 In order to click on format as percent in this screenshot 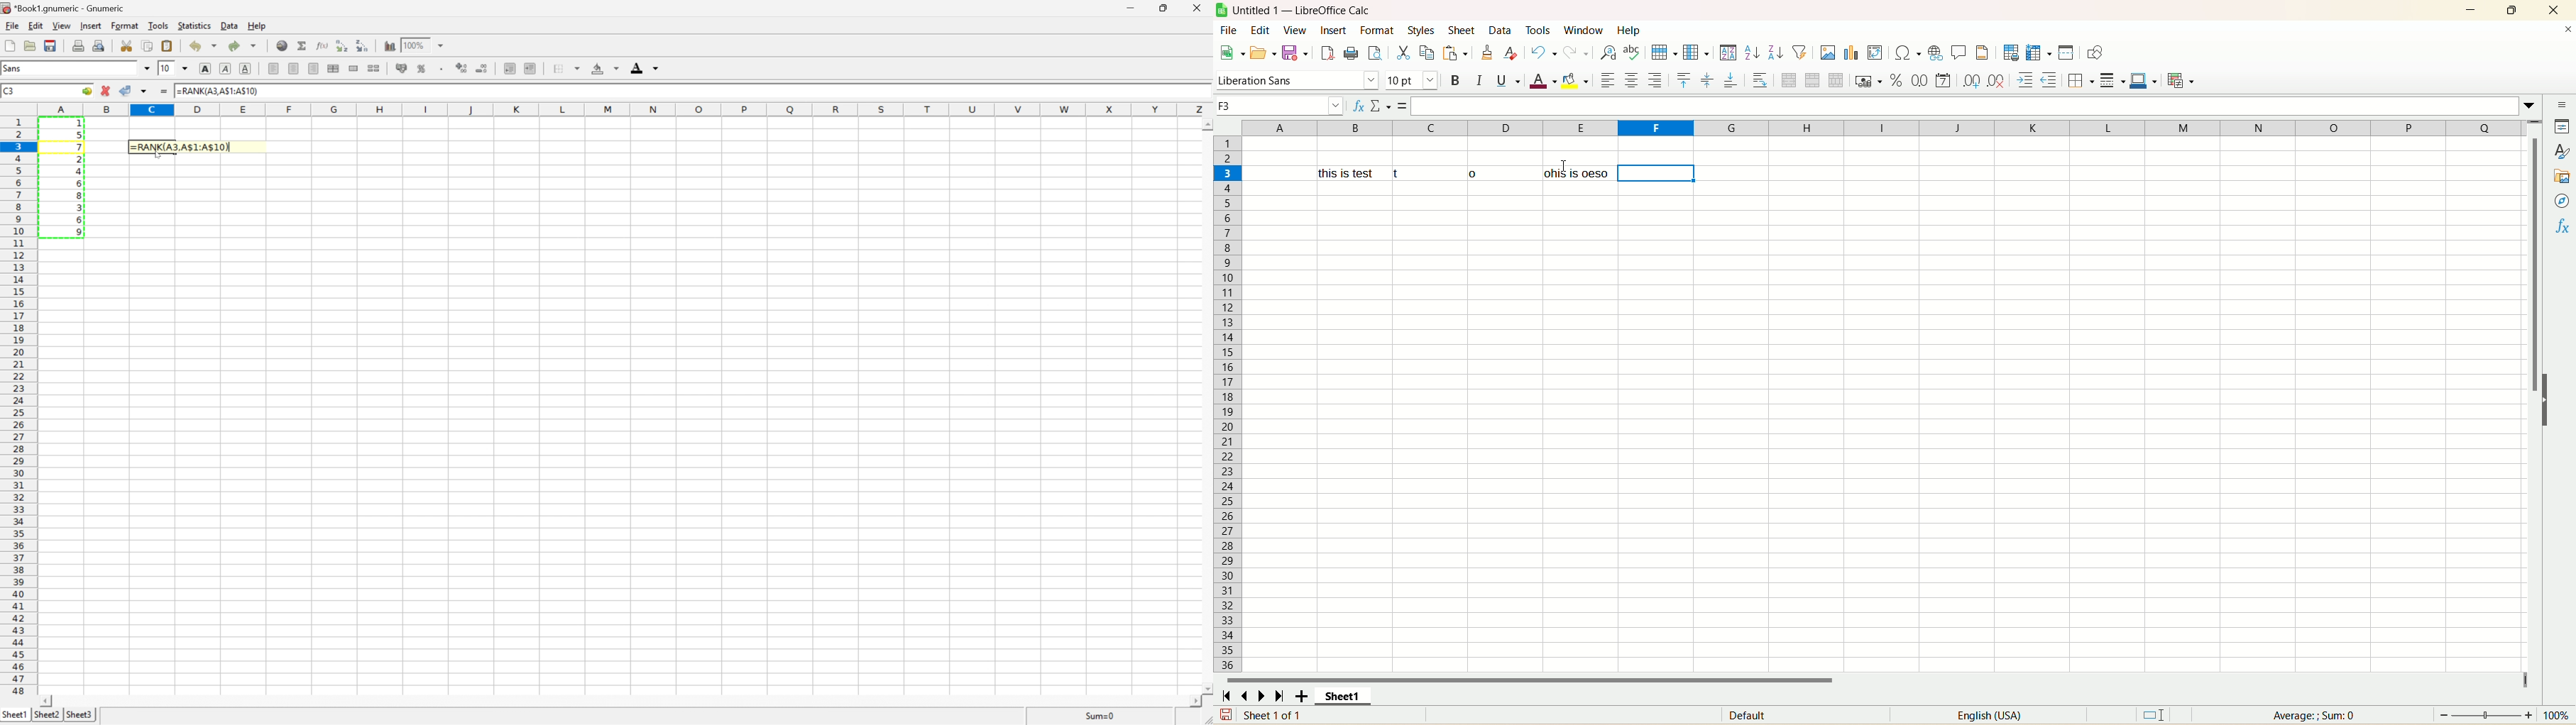, I will do `click(1897, 82)`.